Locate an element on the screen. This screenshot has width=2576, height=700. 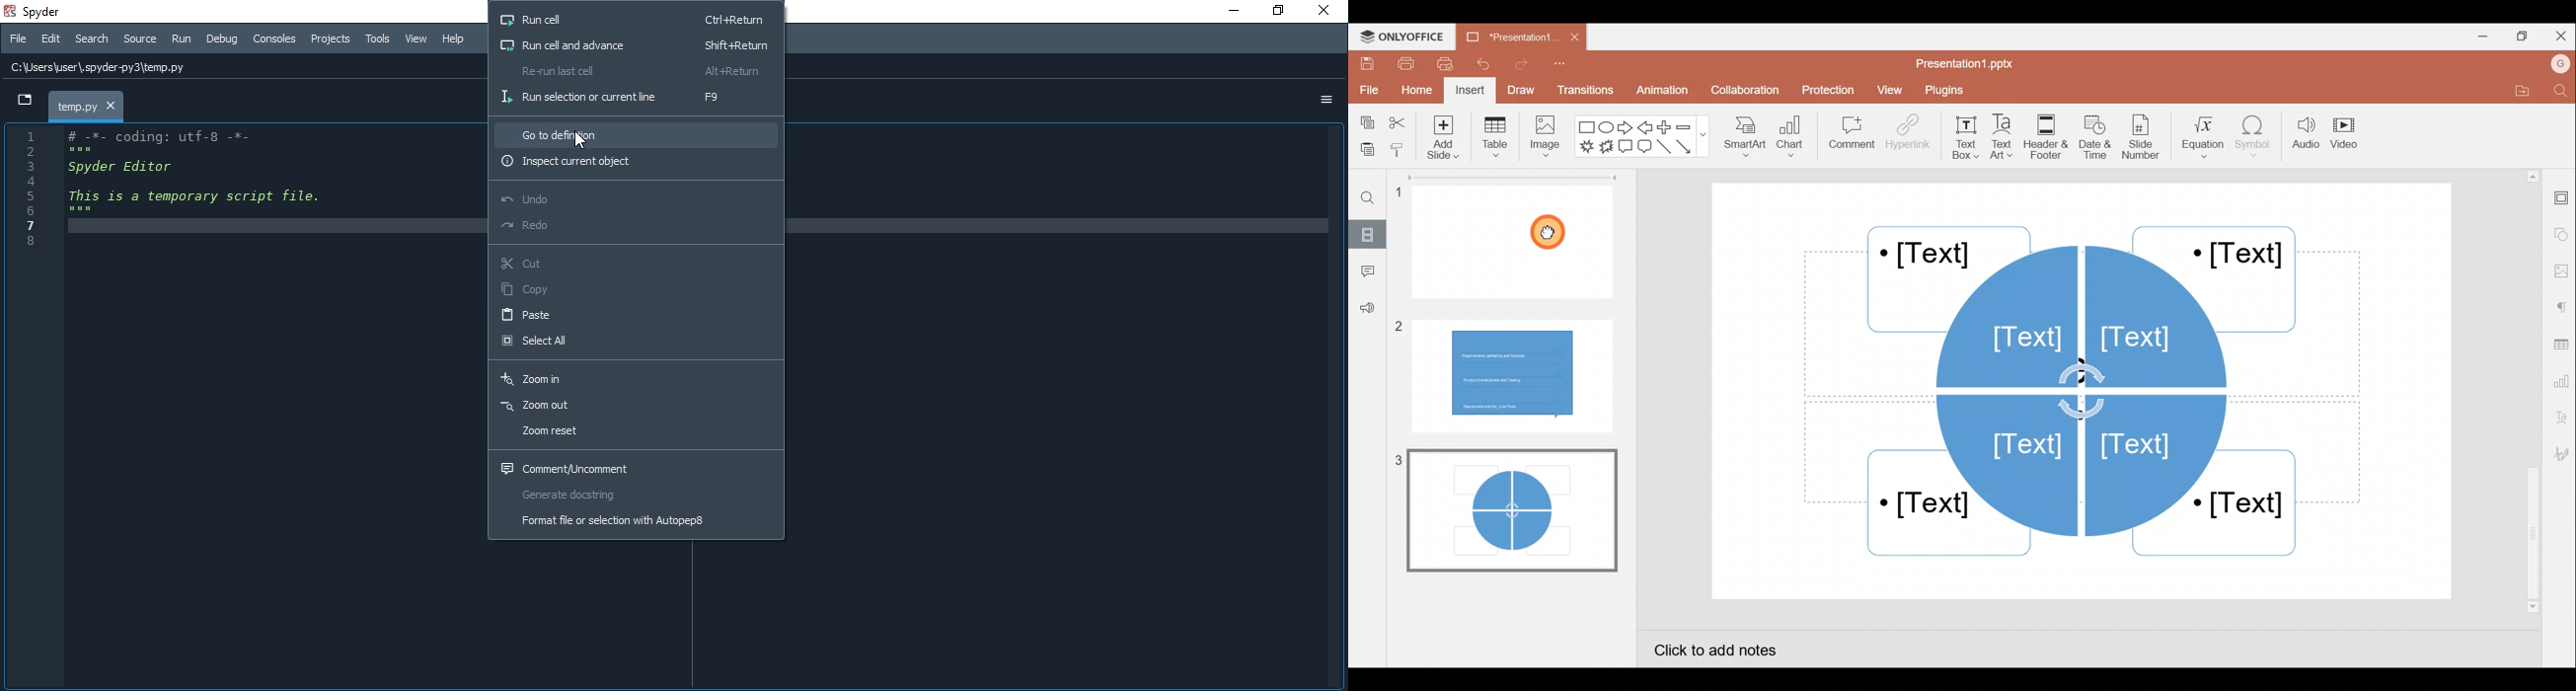
Shape settings is located at coordinates (2562, 230).